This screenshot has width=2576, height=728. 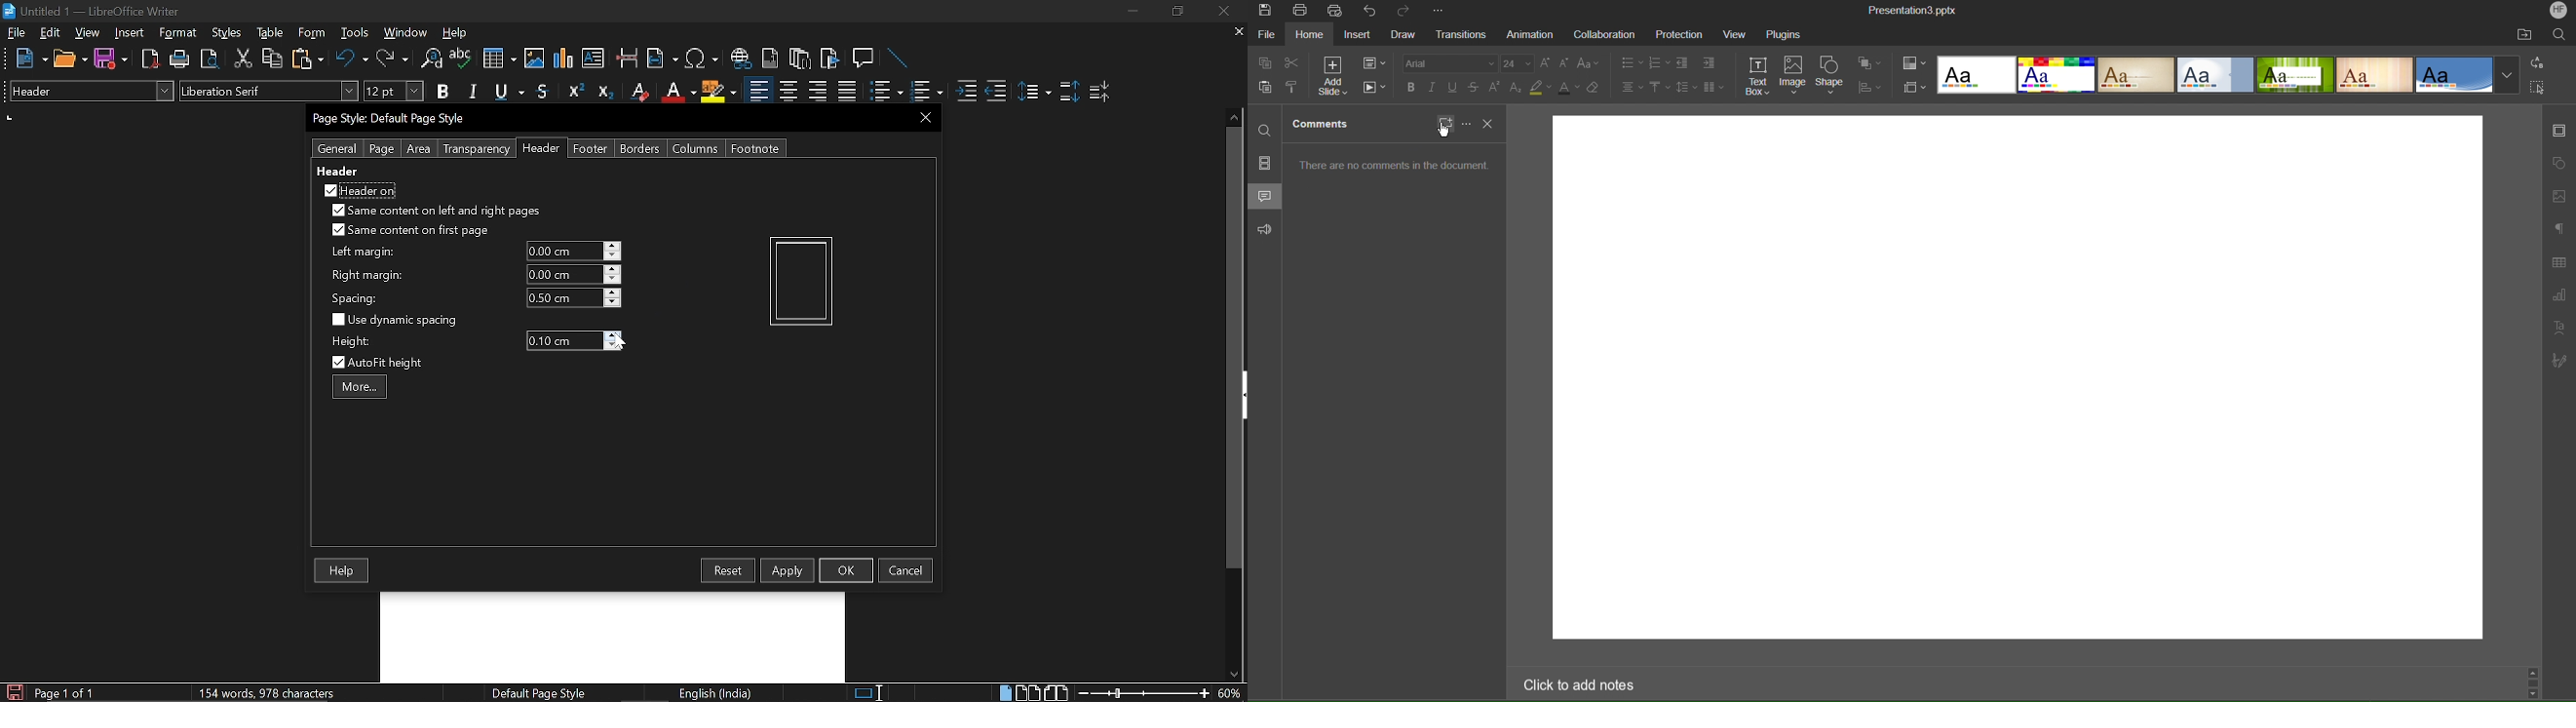 I want to click on Erase, so click(x=638, y=92).